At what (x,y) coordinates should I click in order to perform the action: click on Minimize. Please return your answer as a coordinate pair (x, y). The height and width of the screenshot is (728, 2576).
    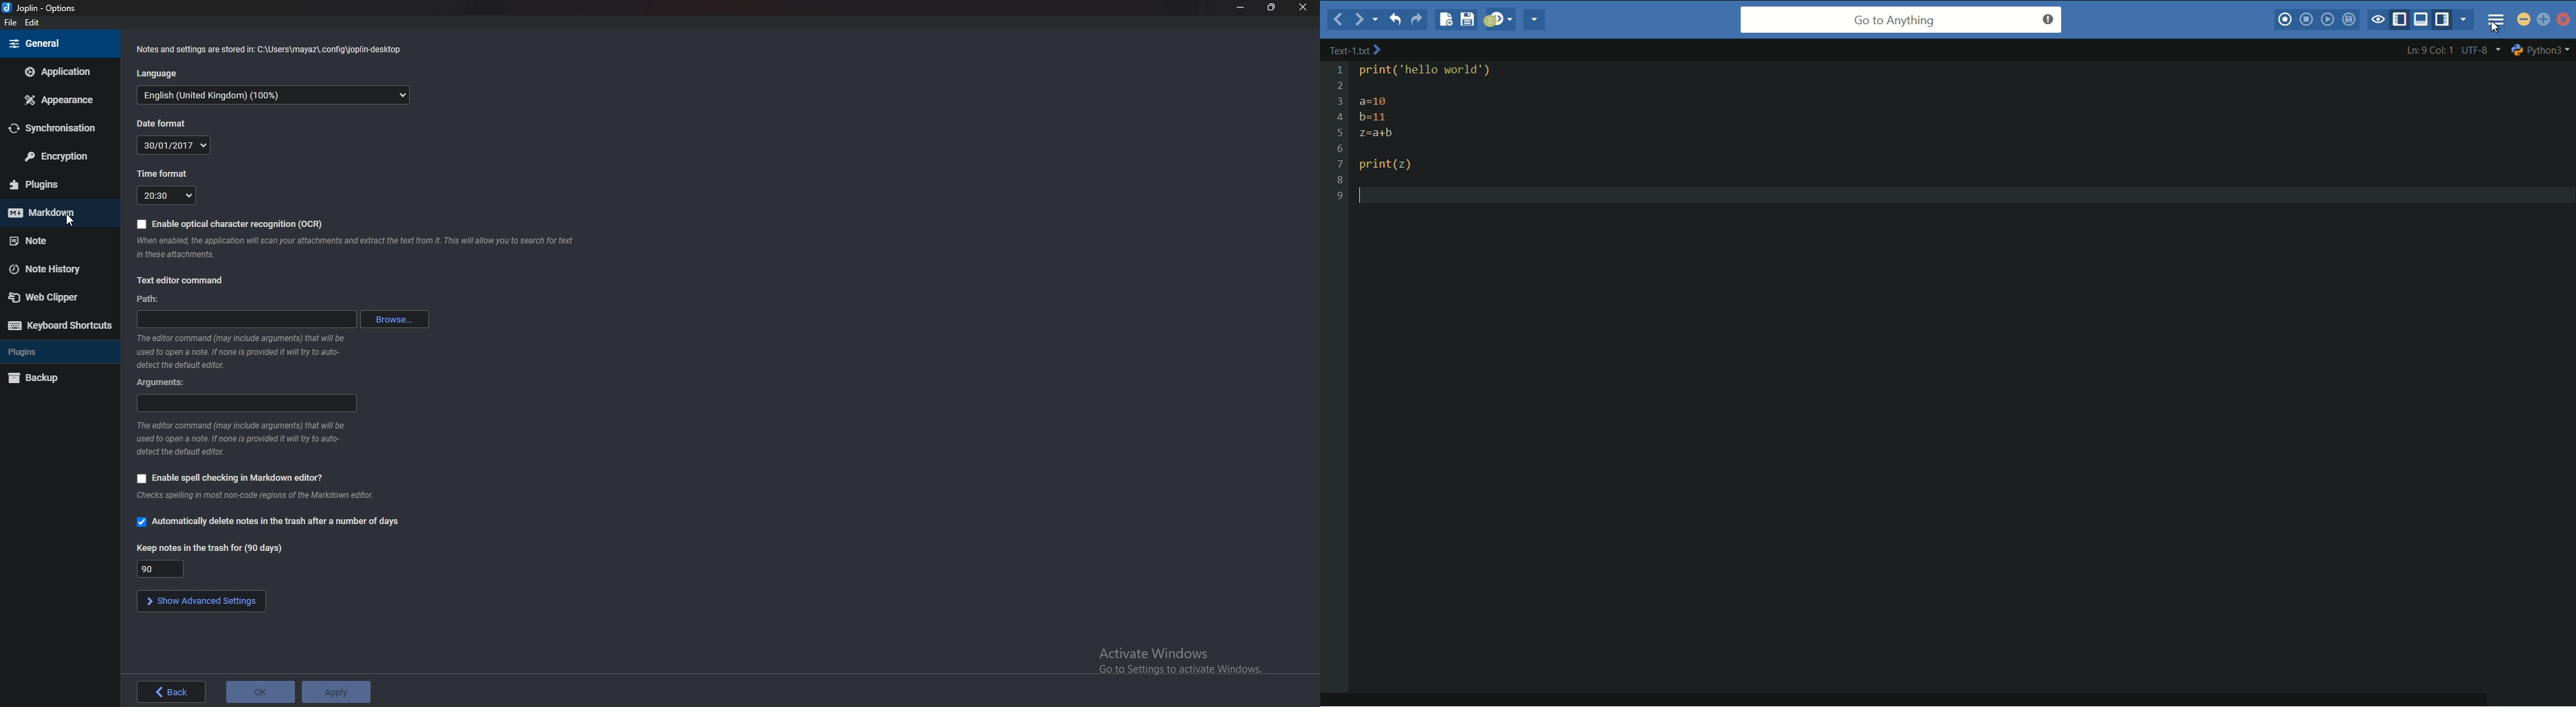
    Looking at the image, I should click on (1241, 9).